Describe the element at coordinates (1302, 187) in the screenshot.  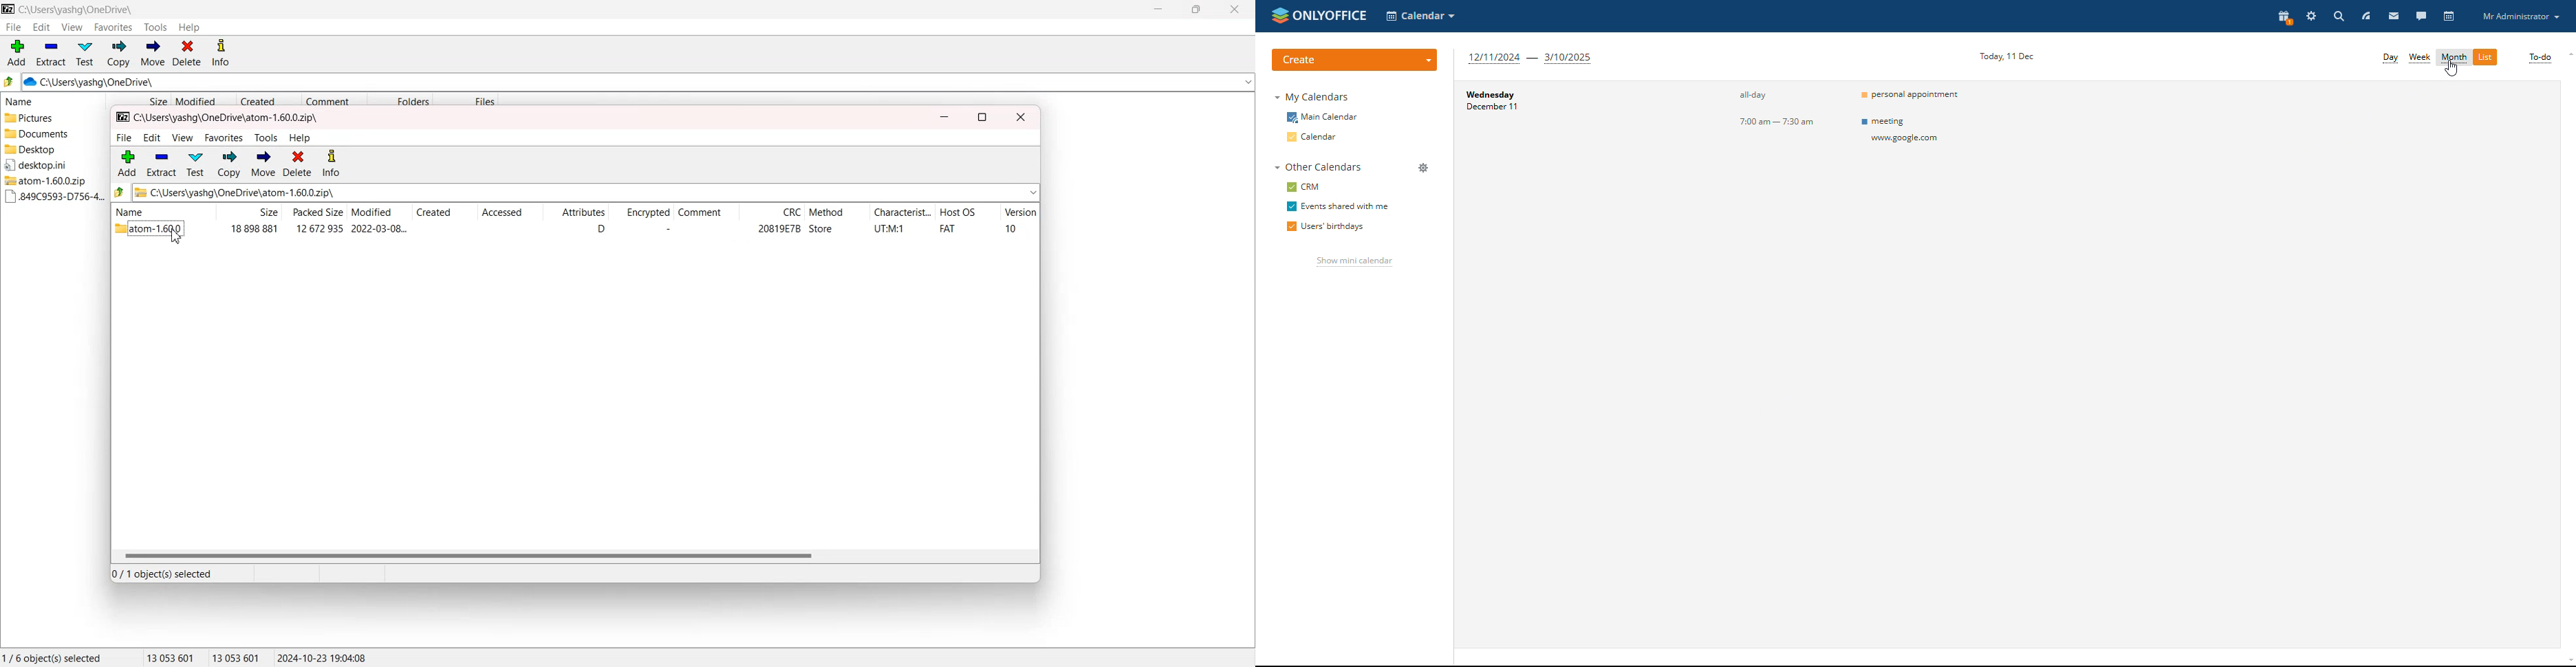
I see `crm` at that location.